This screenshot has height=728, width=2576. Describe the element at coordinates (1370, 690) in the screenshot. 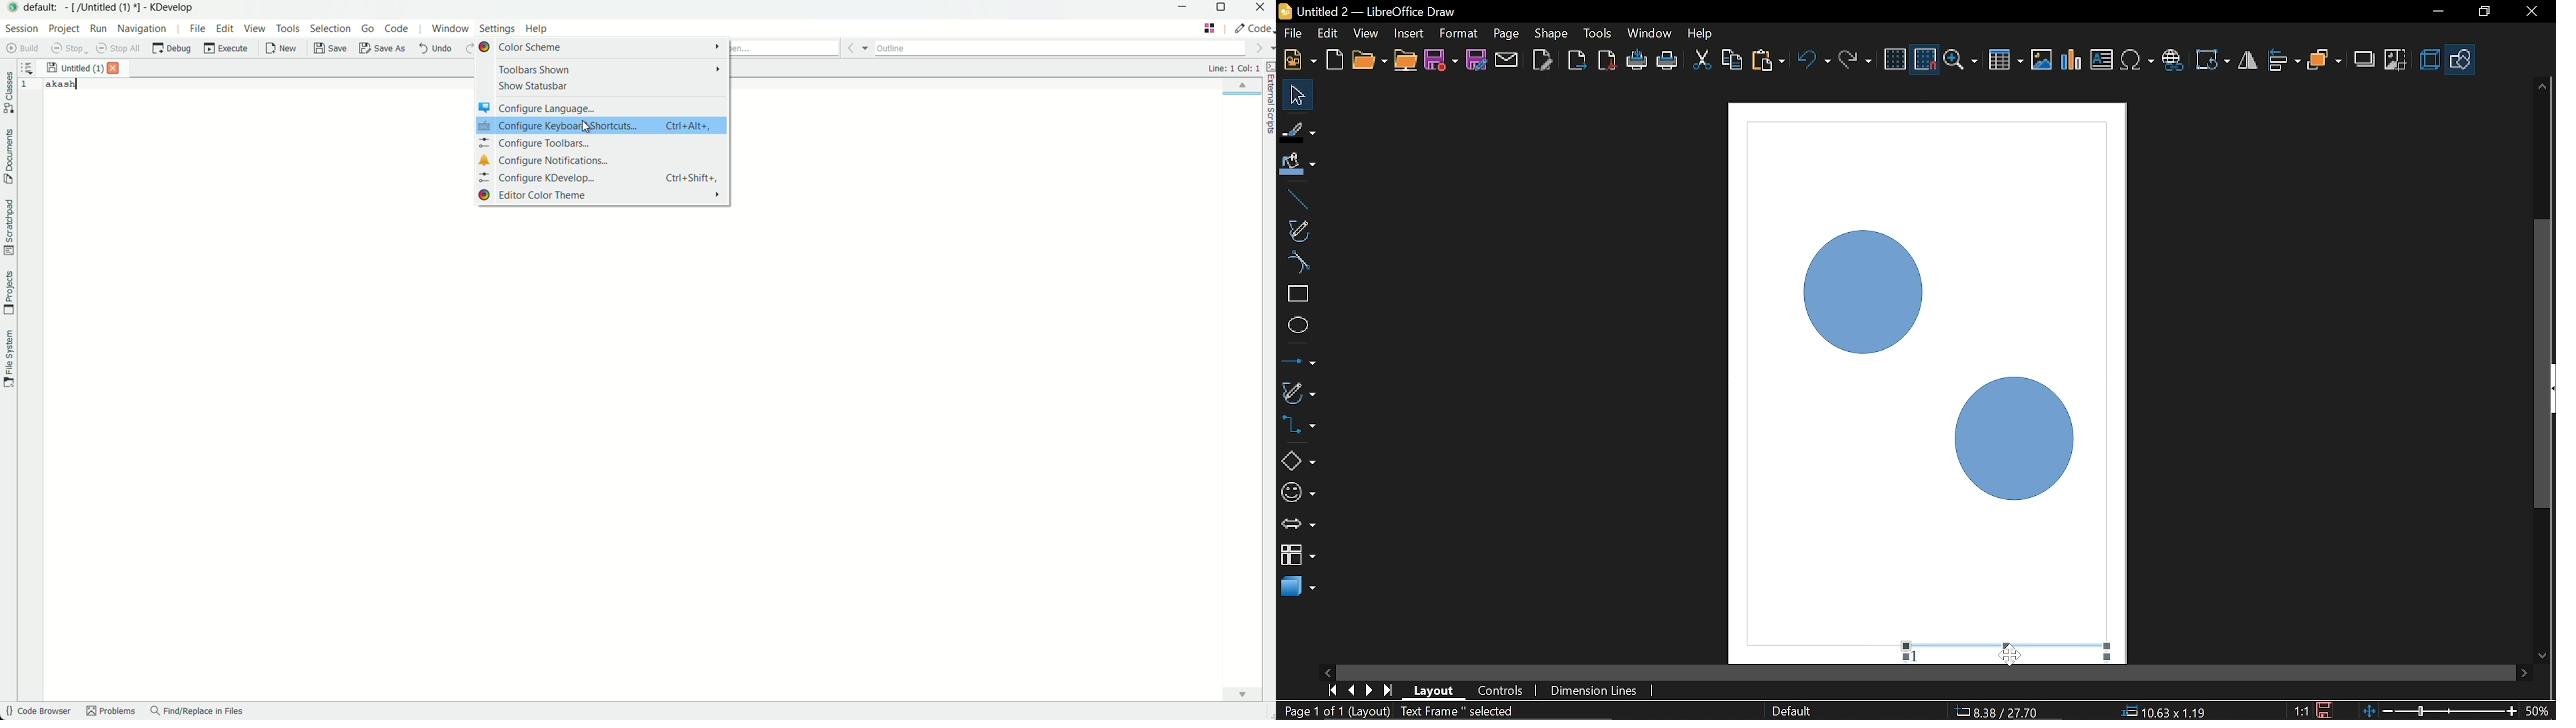

I see `Next page` at that location.